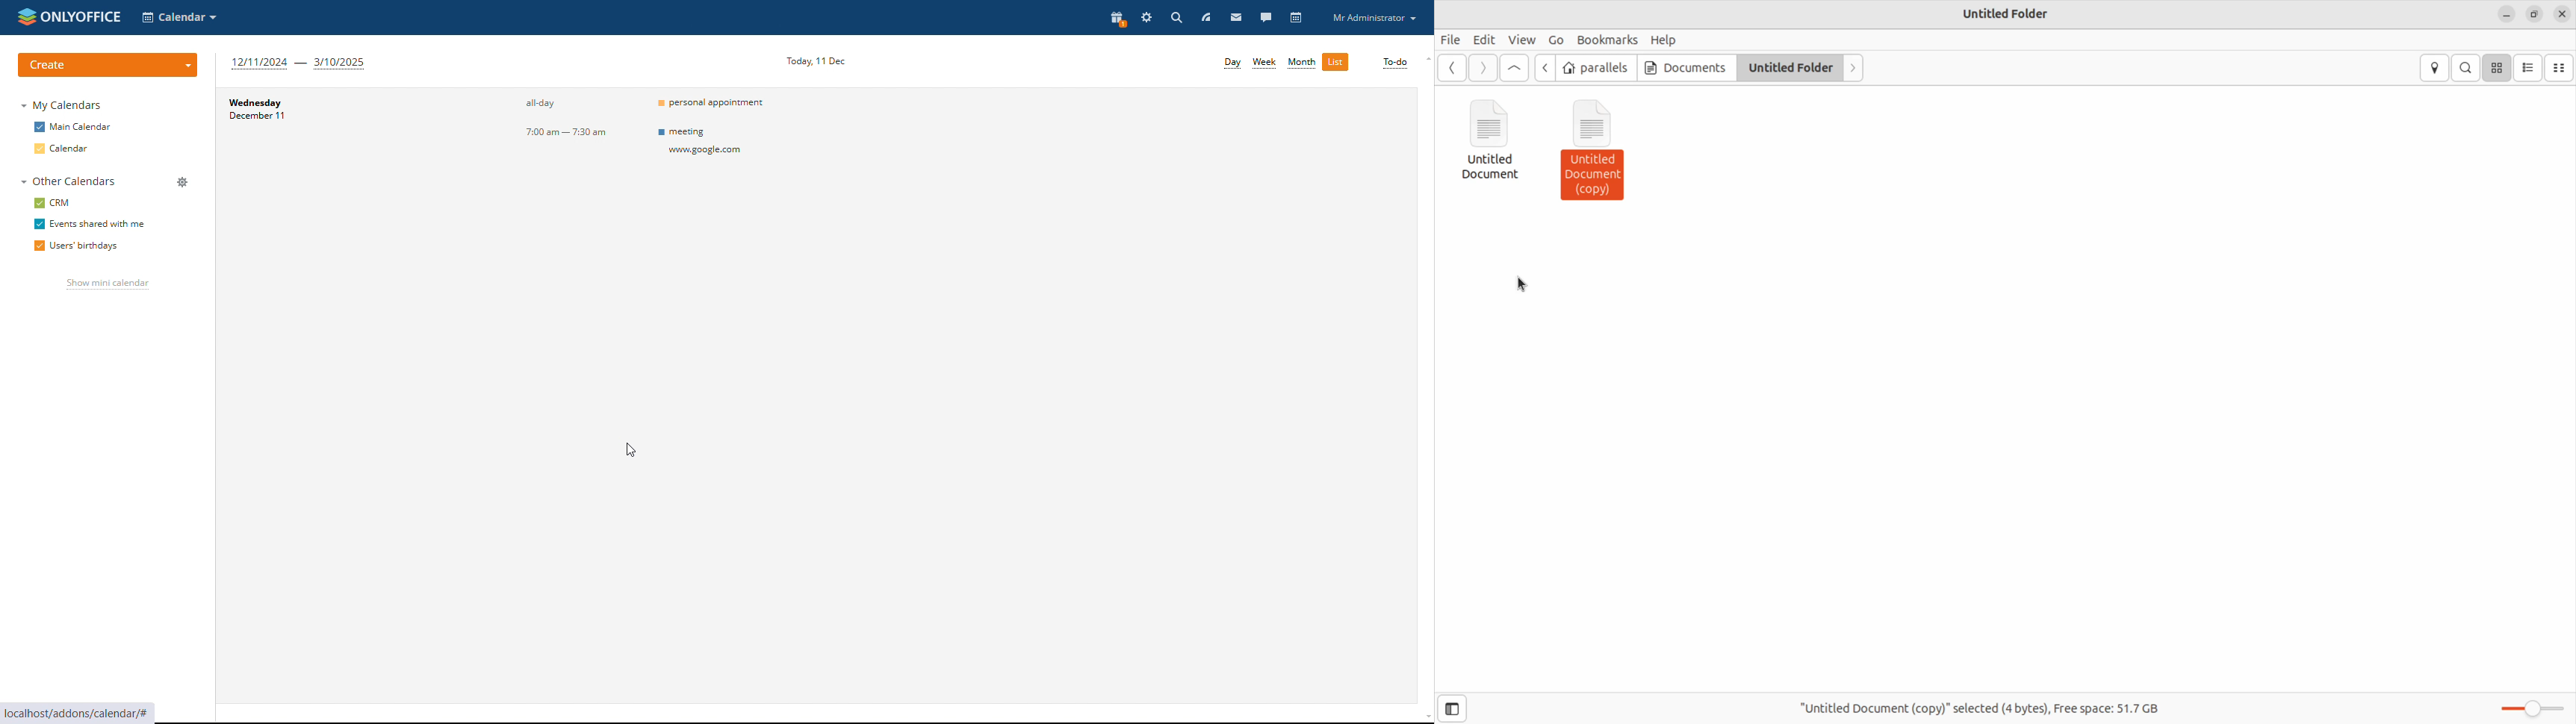 The height and width of the screenshot is (728, 2576). What do you see at coordinates (66, 148) in the screenshot?
I see `calendar` at bounding box center [66, 148].